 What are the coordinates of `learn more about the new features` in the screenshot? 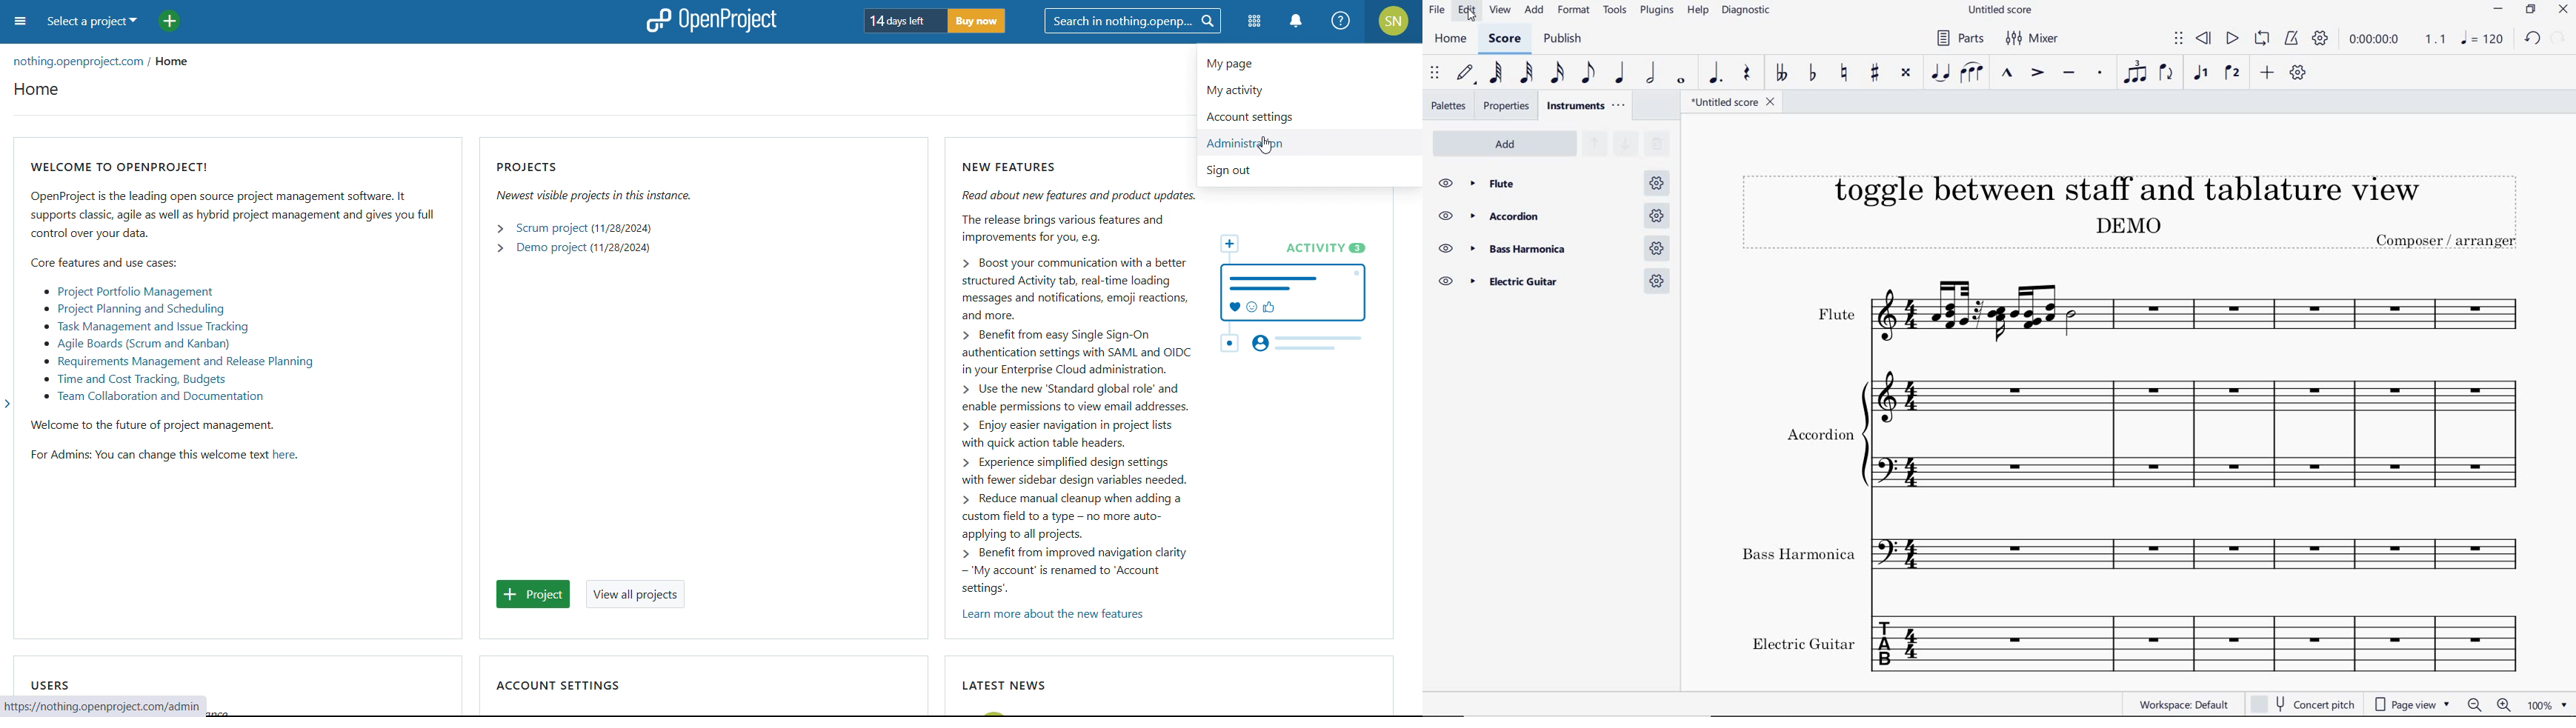 It's located at (1052, 616).